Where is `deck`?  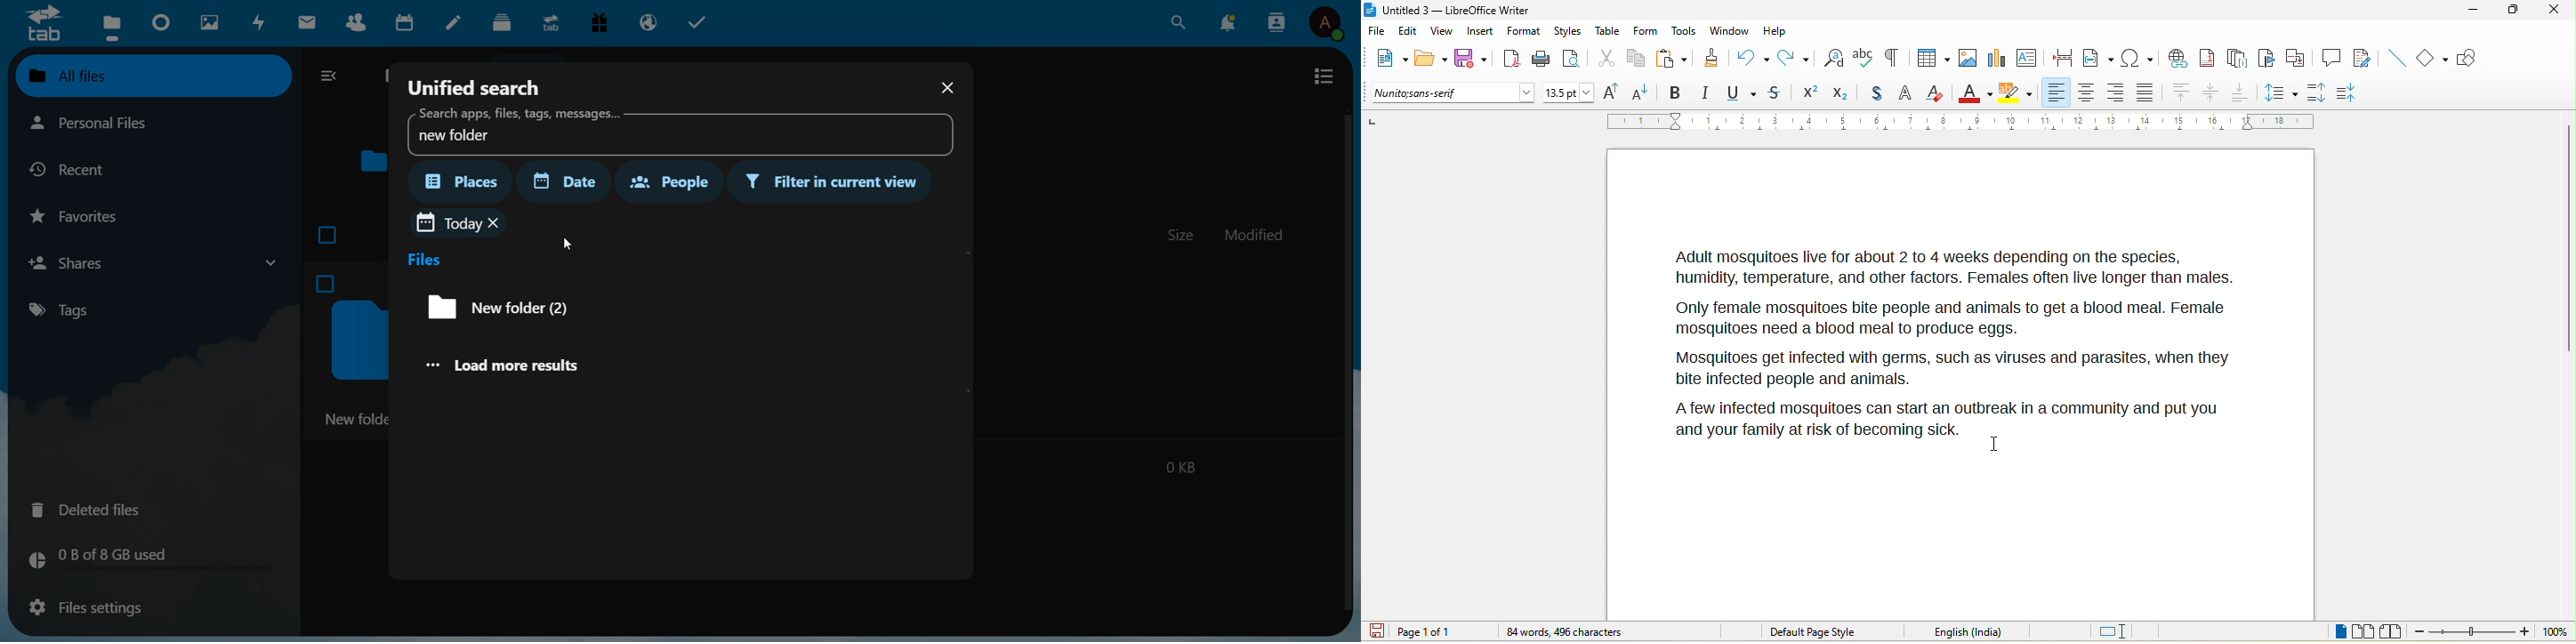 deck is located at coordinates (502, 23).